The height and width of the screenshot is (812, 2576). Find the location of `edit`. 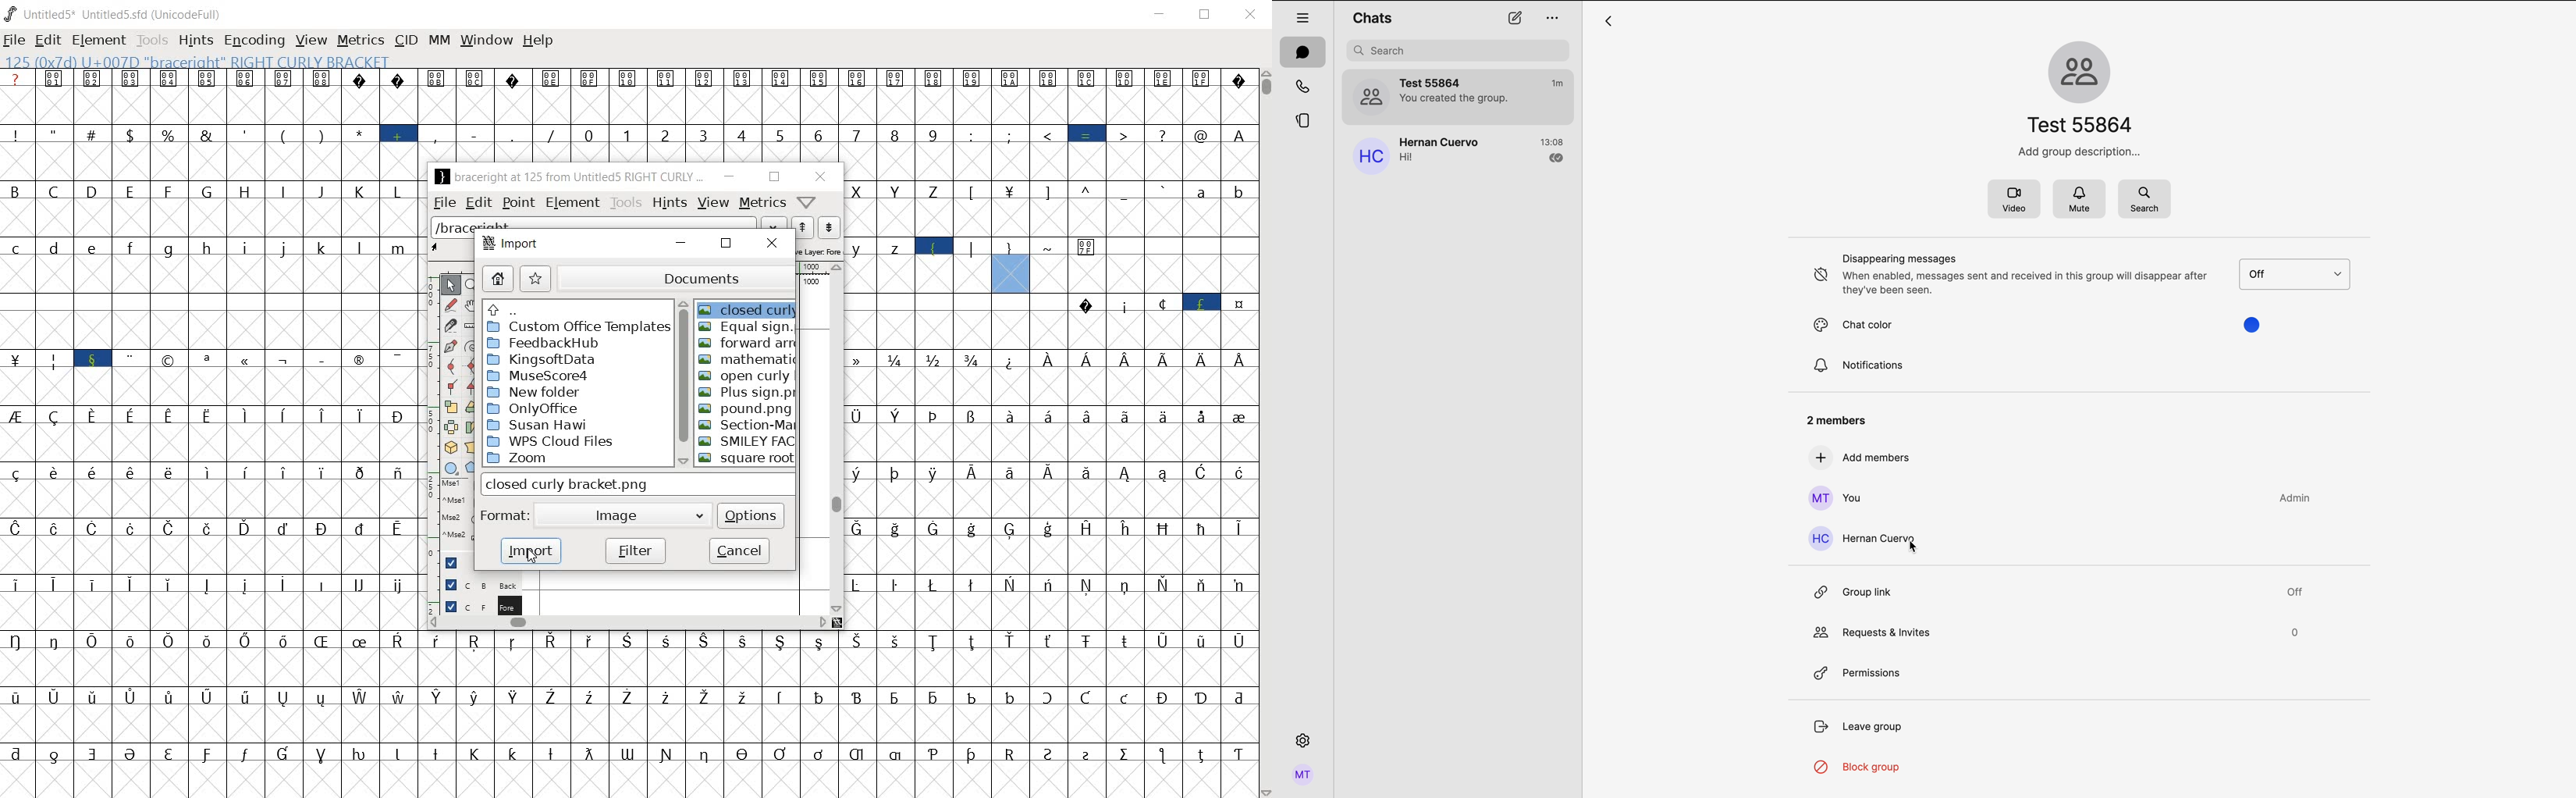

edit is located at coordinates (479, 203).